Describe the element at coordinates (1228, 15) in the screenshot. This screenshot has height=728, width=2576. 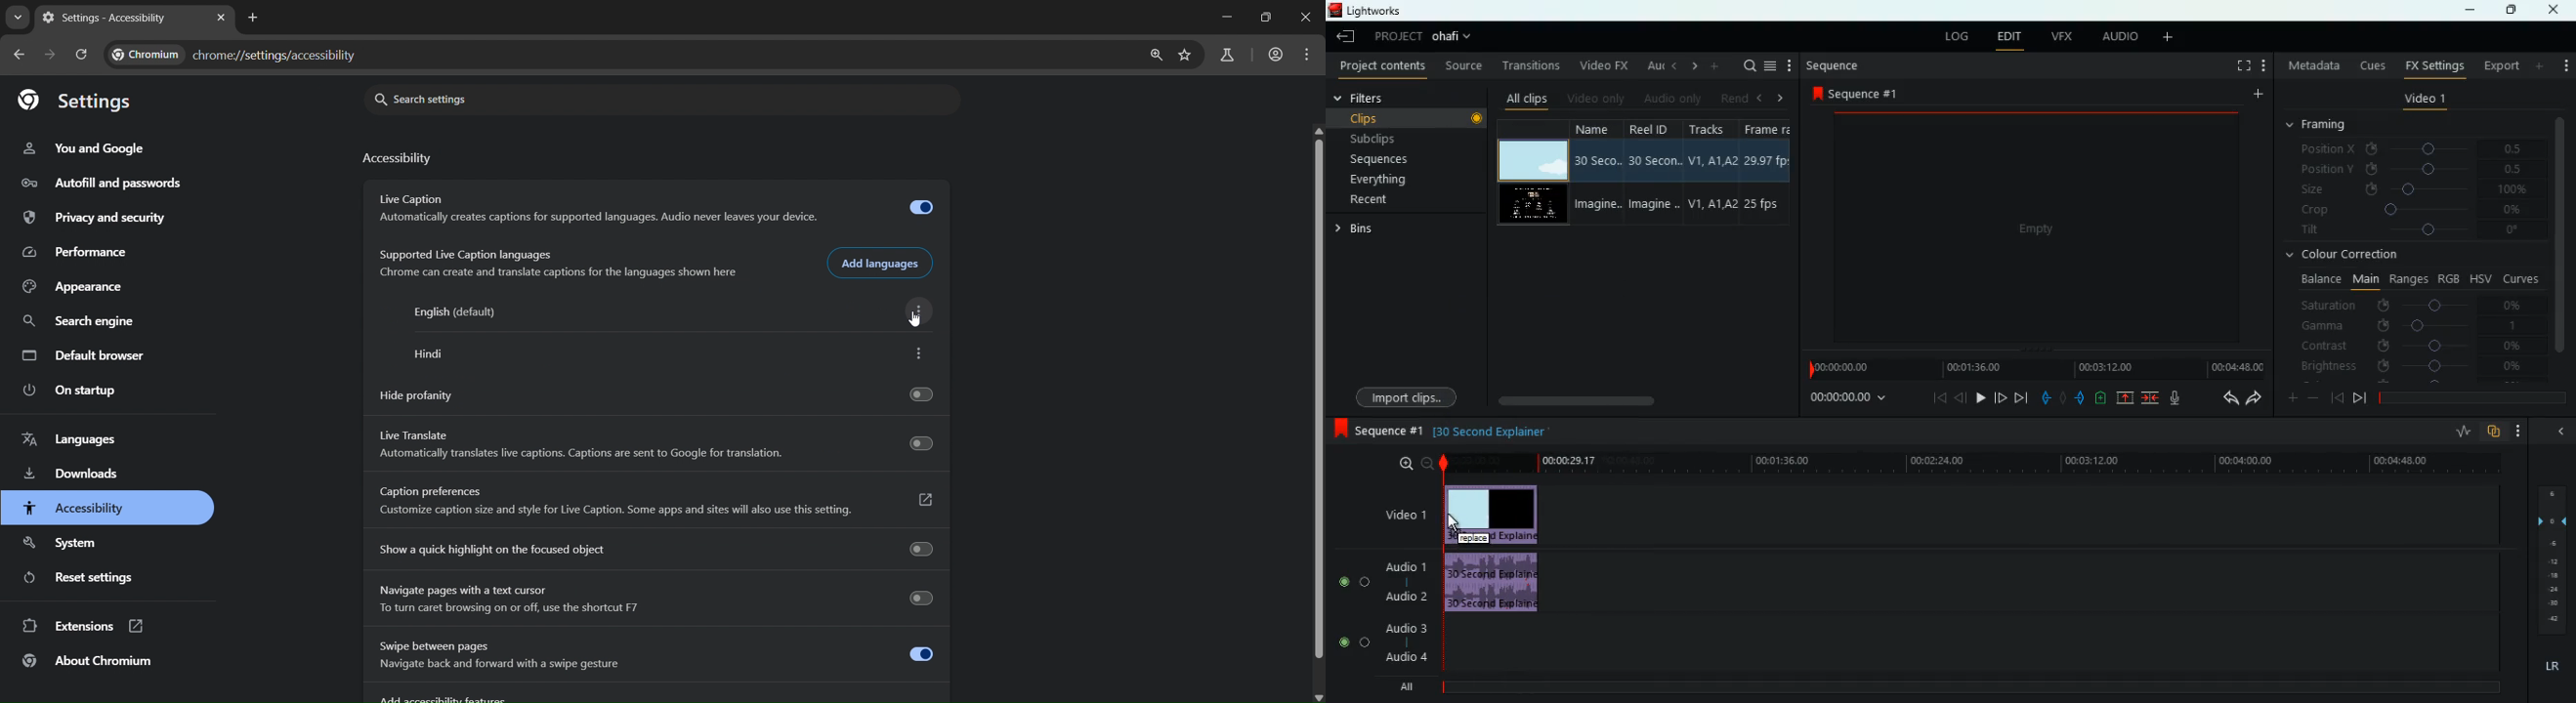
I see `minimize` at that location.